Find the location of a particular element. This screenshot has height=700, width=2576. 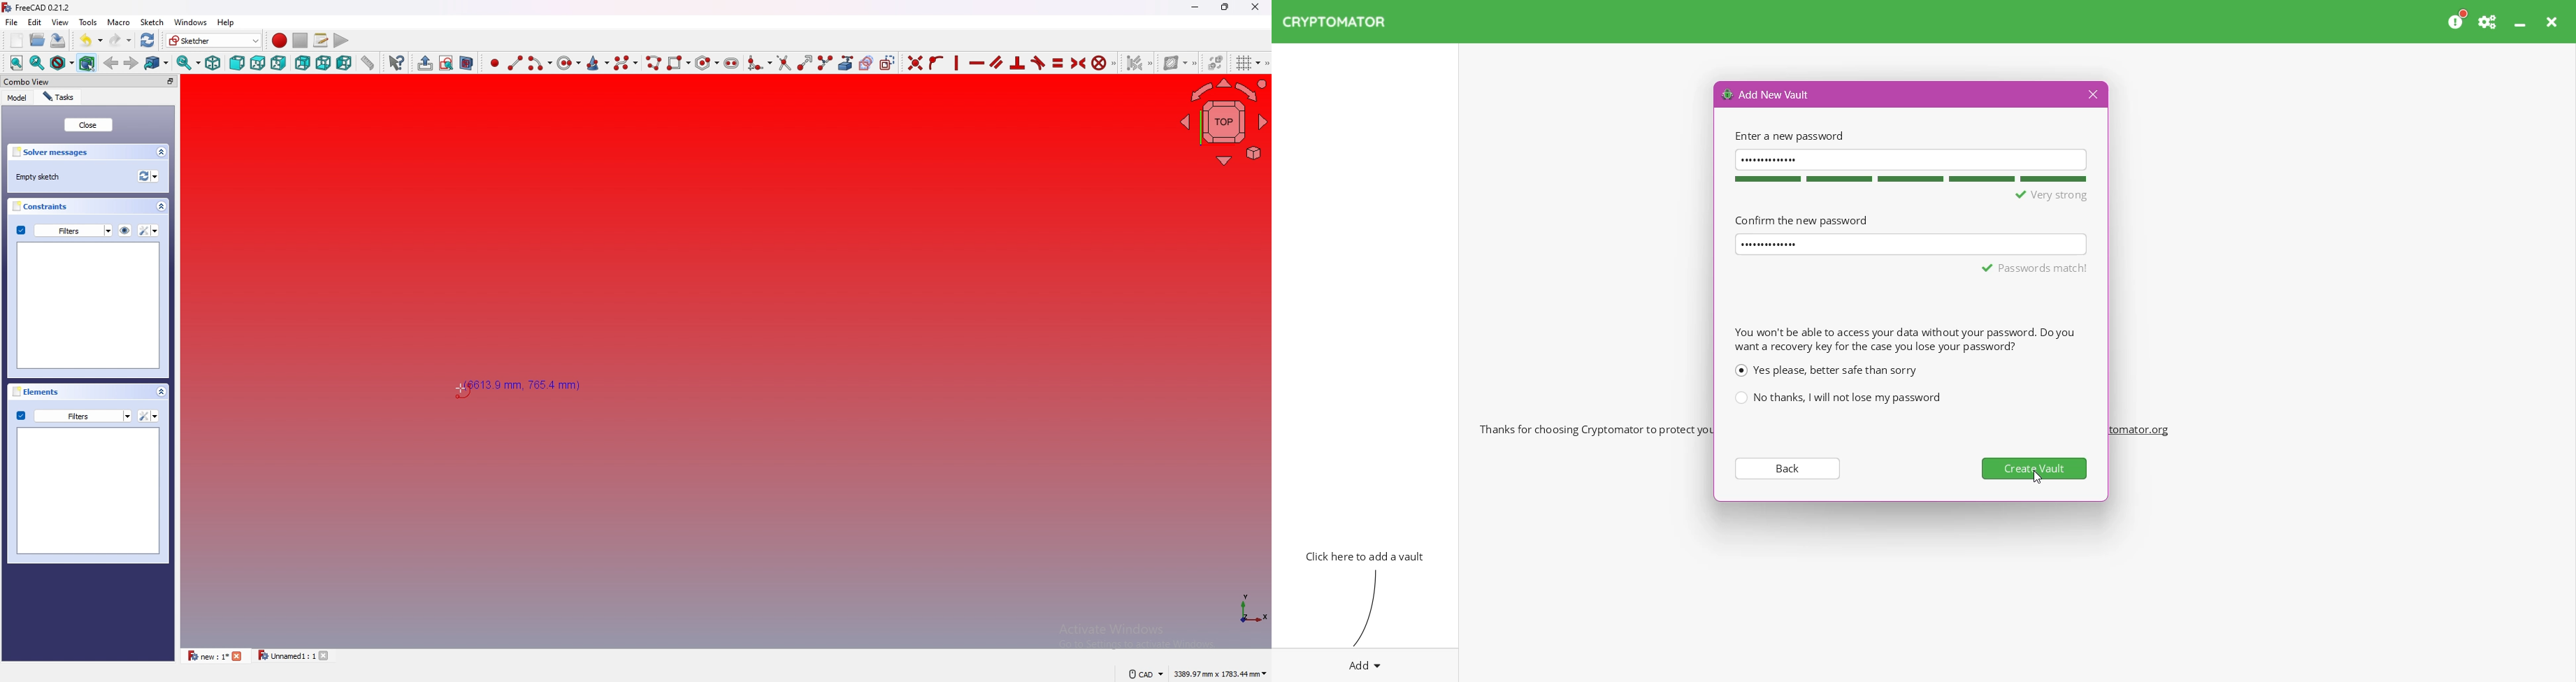

create poly line is located at coordinates (652, 63).